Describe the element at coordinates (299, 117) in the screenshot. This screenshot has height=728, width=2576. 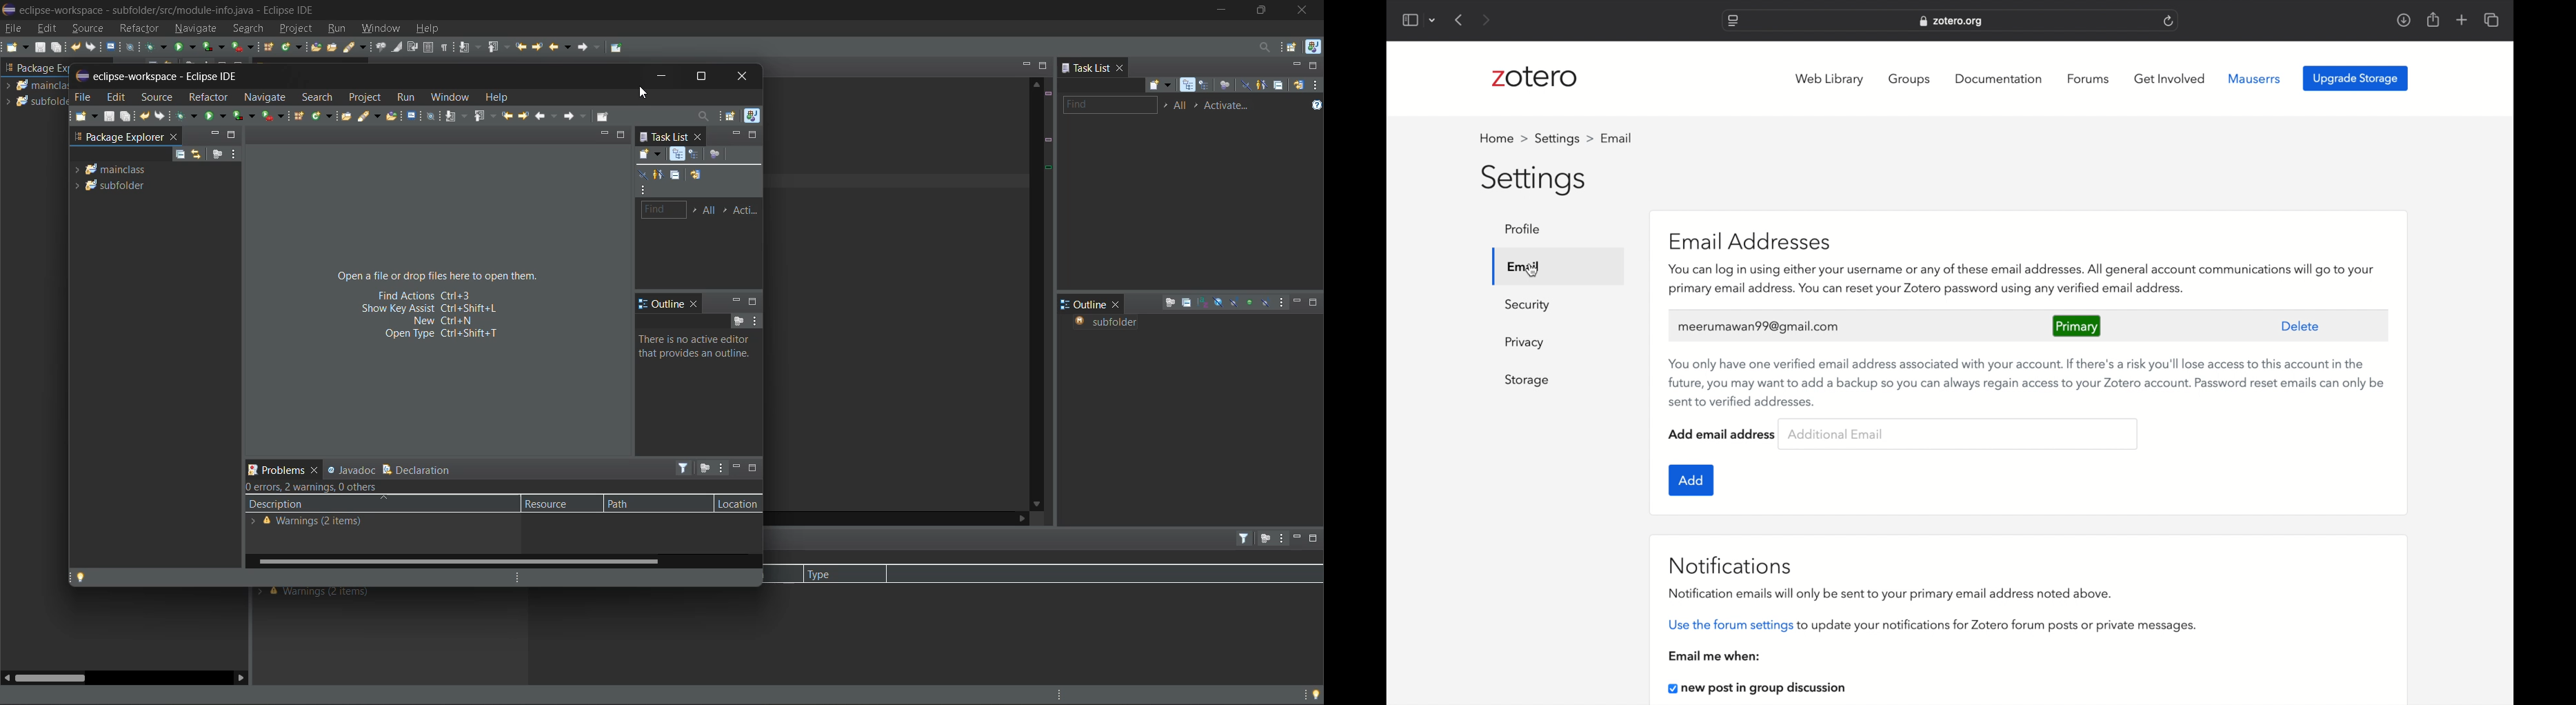
I see `new java package` at that location.